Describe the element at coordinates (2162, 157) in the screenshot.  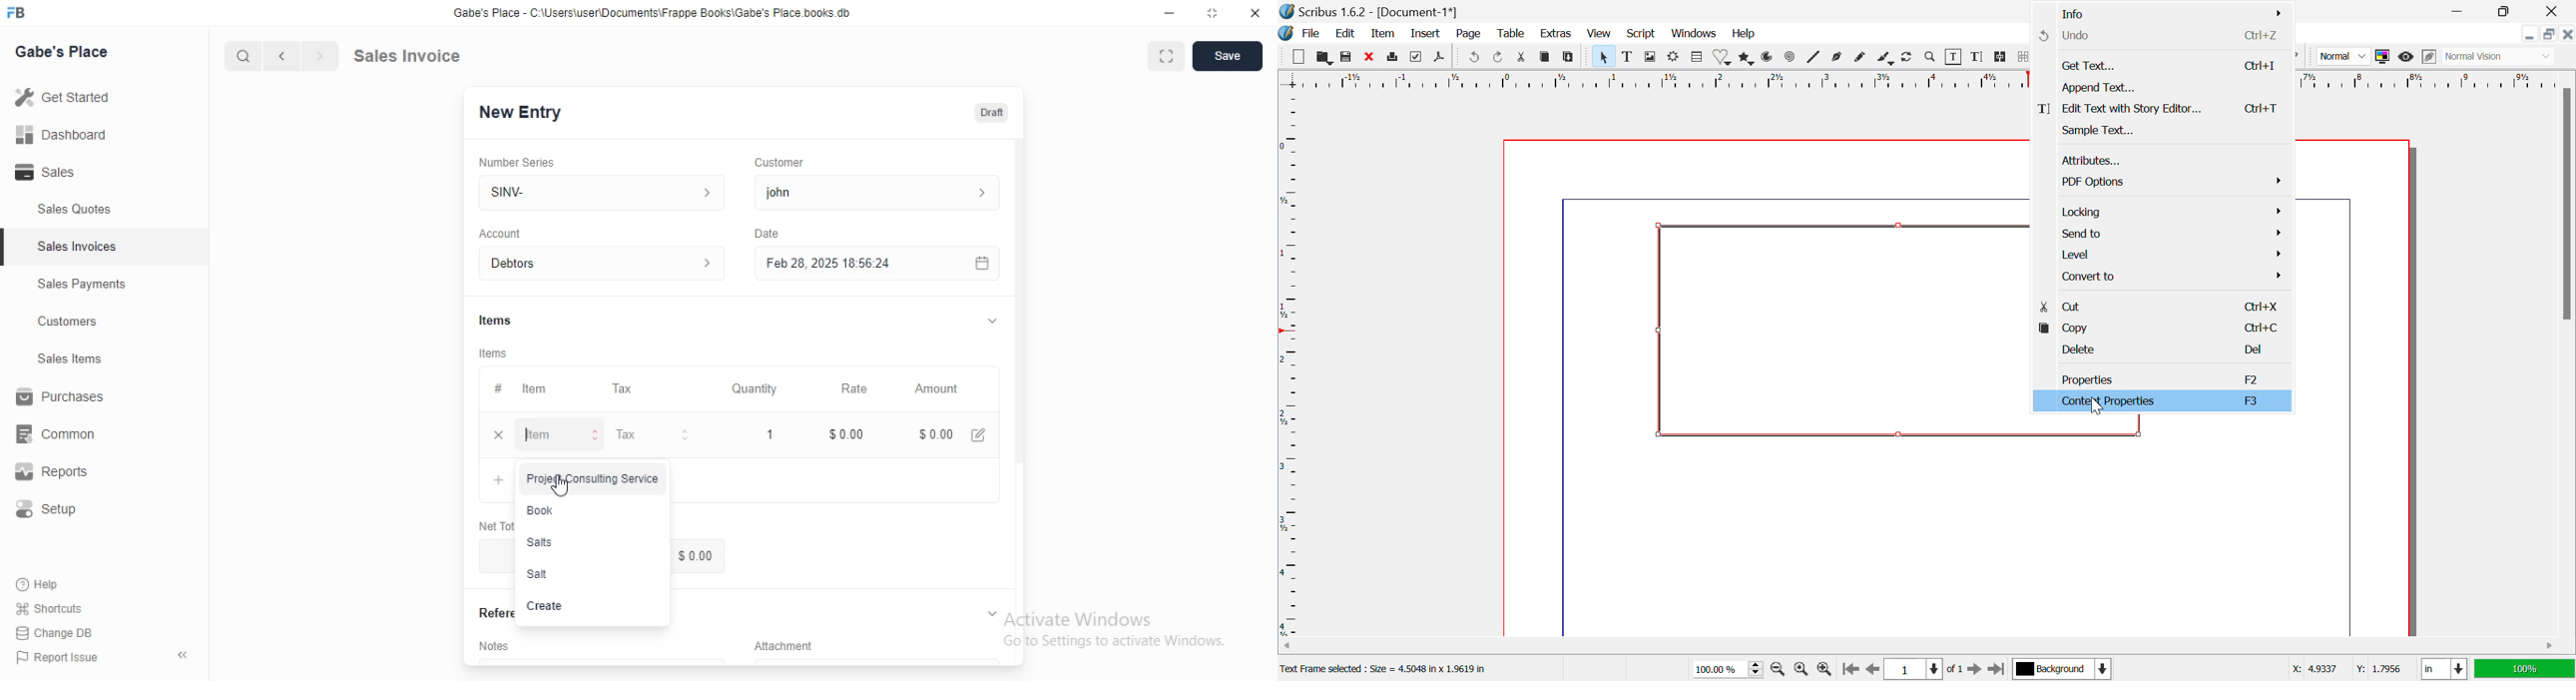
I see `Attributes` at that location.